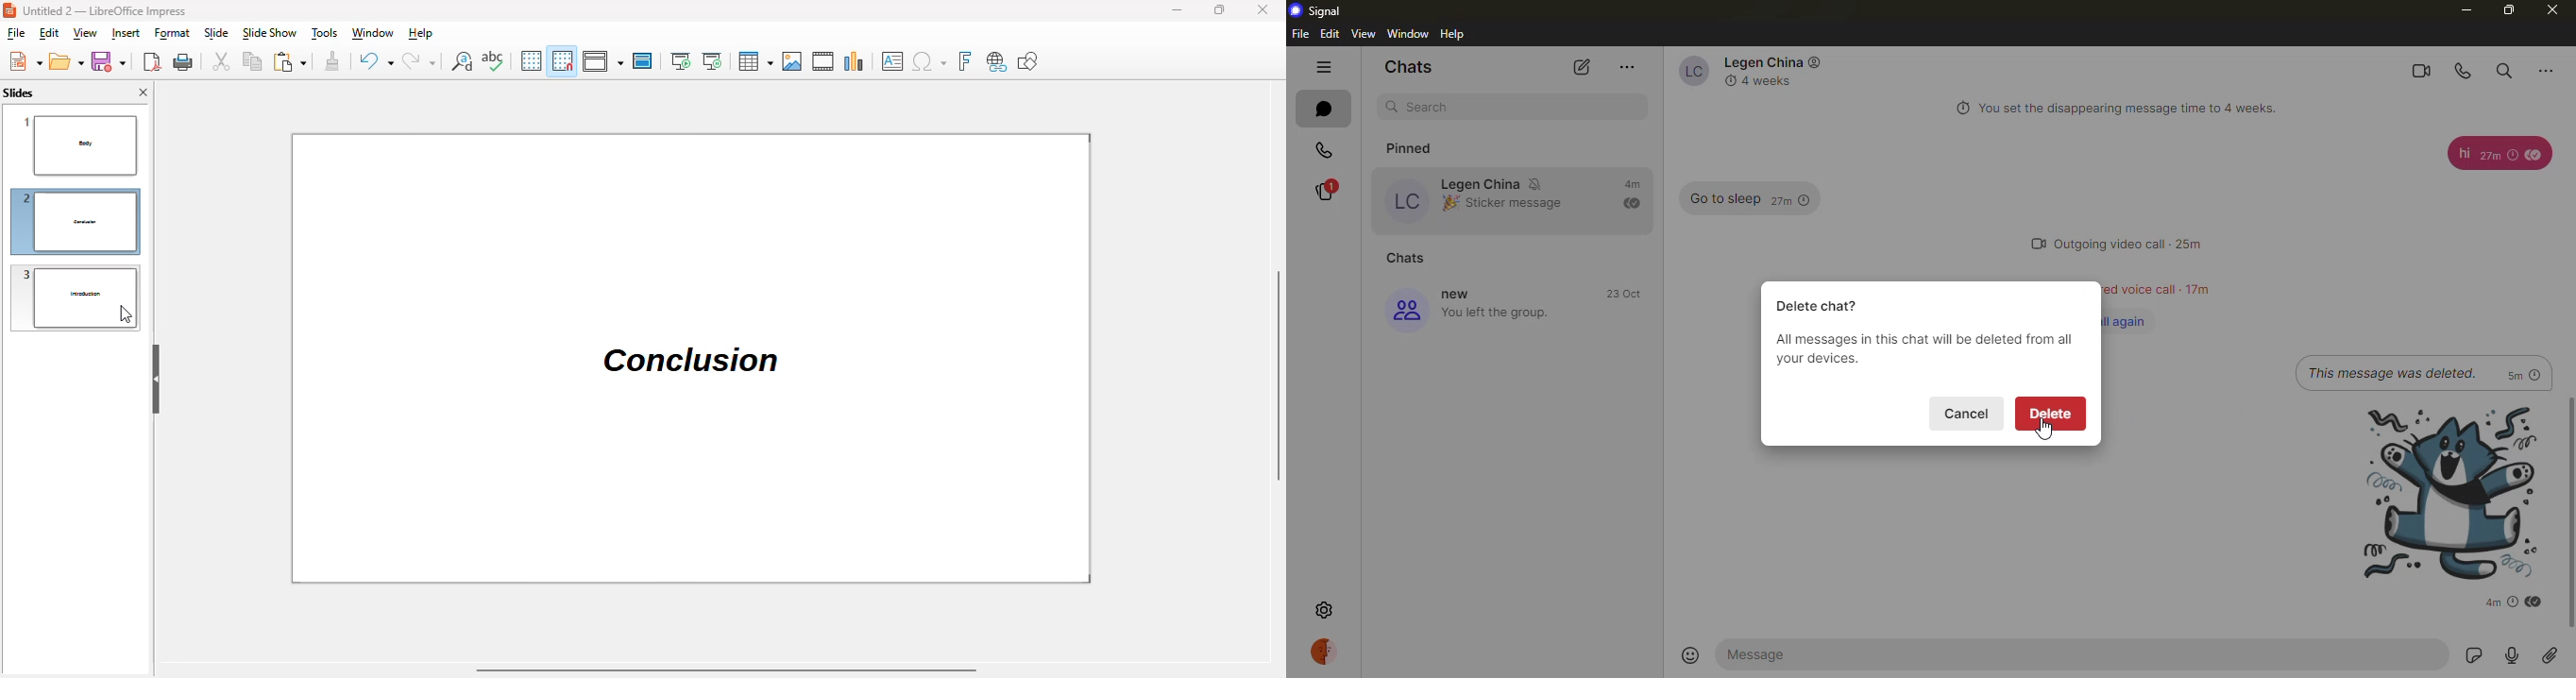 The height and width of the screenshot is (700, 2576). What do you see at coordinates (1410, 257) in the screenshot?
I see `chats` at bounding box center [1410, 257].